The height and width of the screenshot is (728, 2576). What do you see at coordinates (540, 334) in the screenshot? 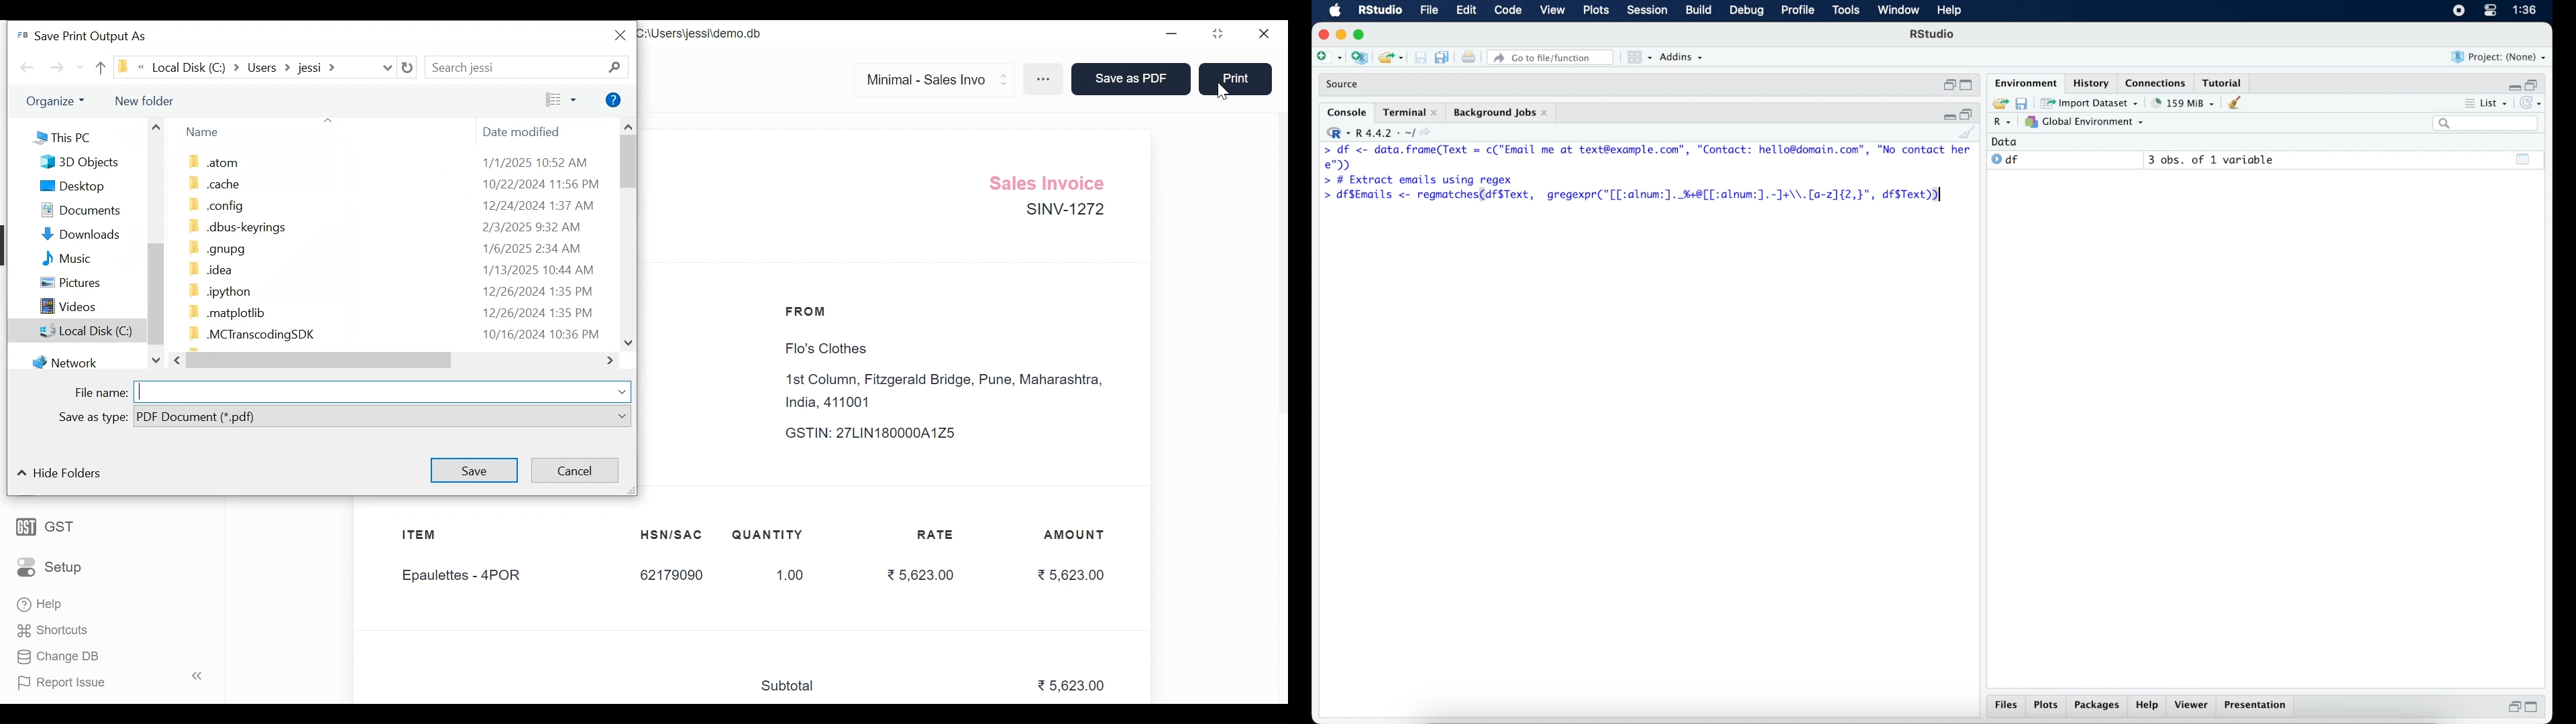
I see `10/16/2024 10:36 PM` at bounding box center [540, 334].